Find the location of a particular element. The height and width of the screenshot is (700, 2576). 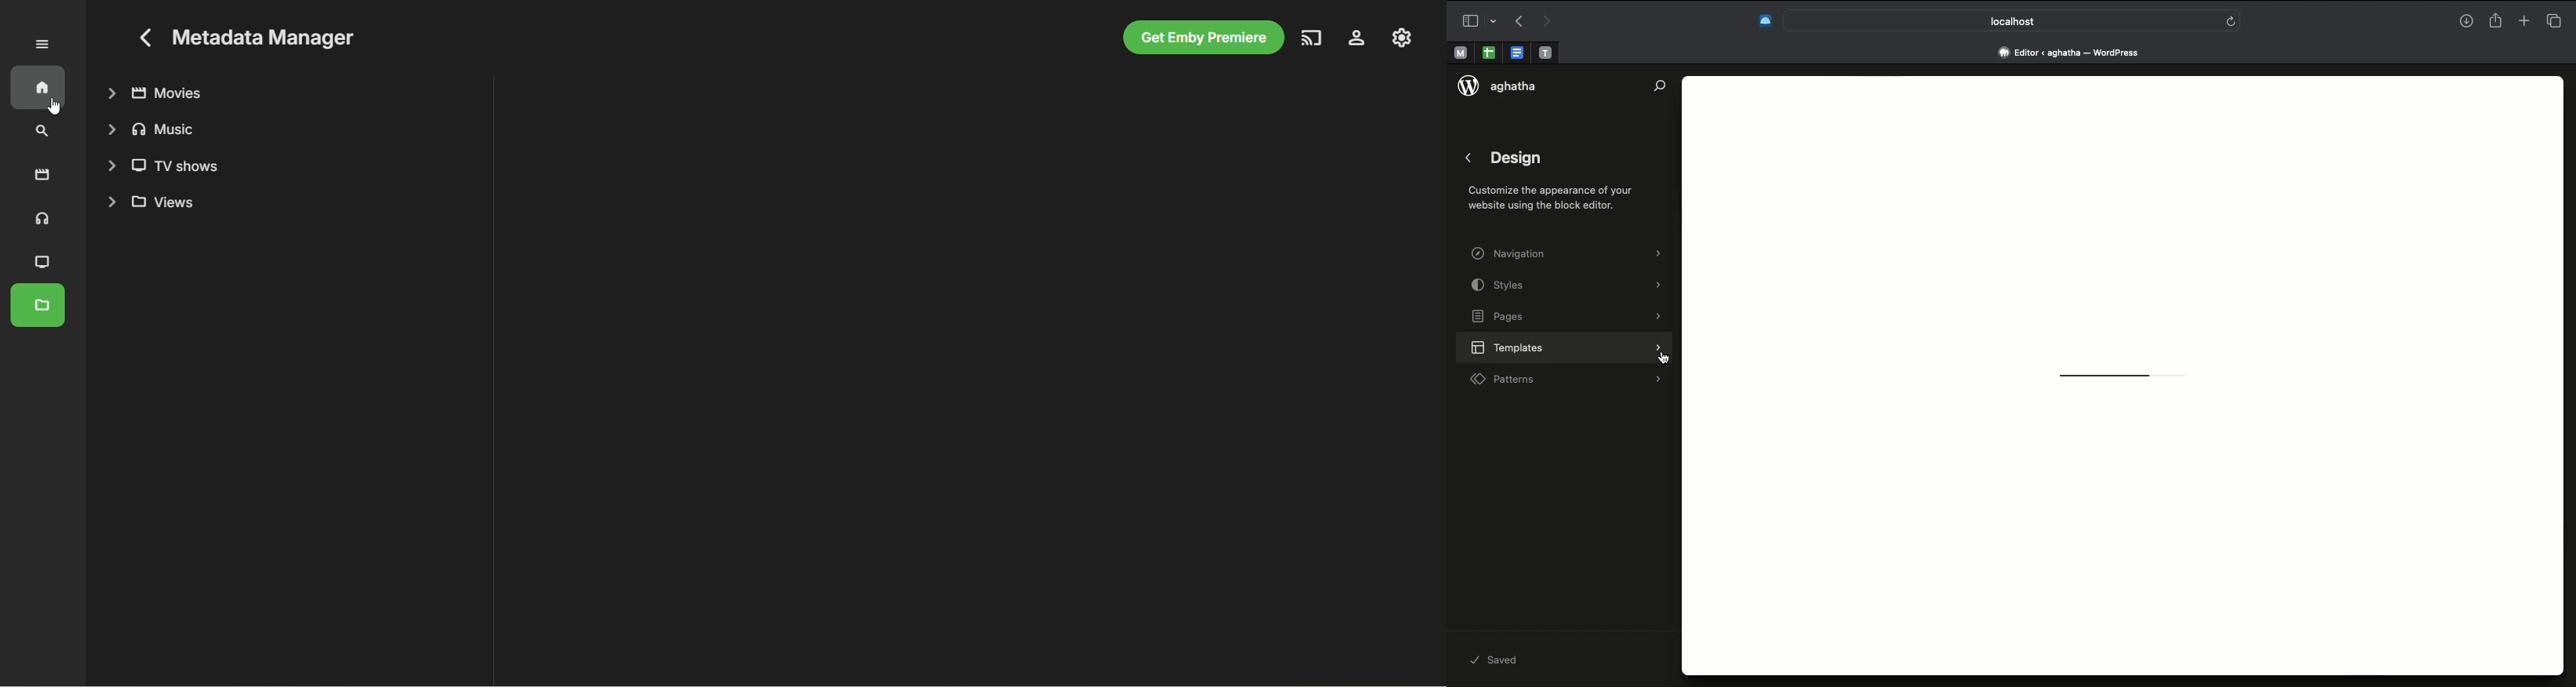

movies is located at coordinates (153, 93).